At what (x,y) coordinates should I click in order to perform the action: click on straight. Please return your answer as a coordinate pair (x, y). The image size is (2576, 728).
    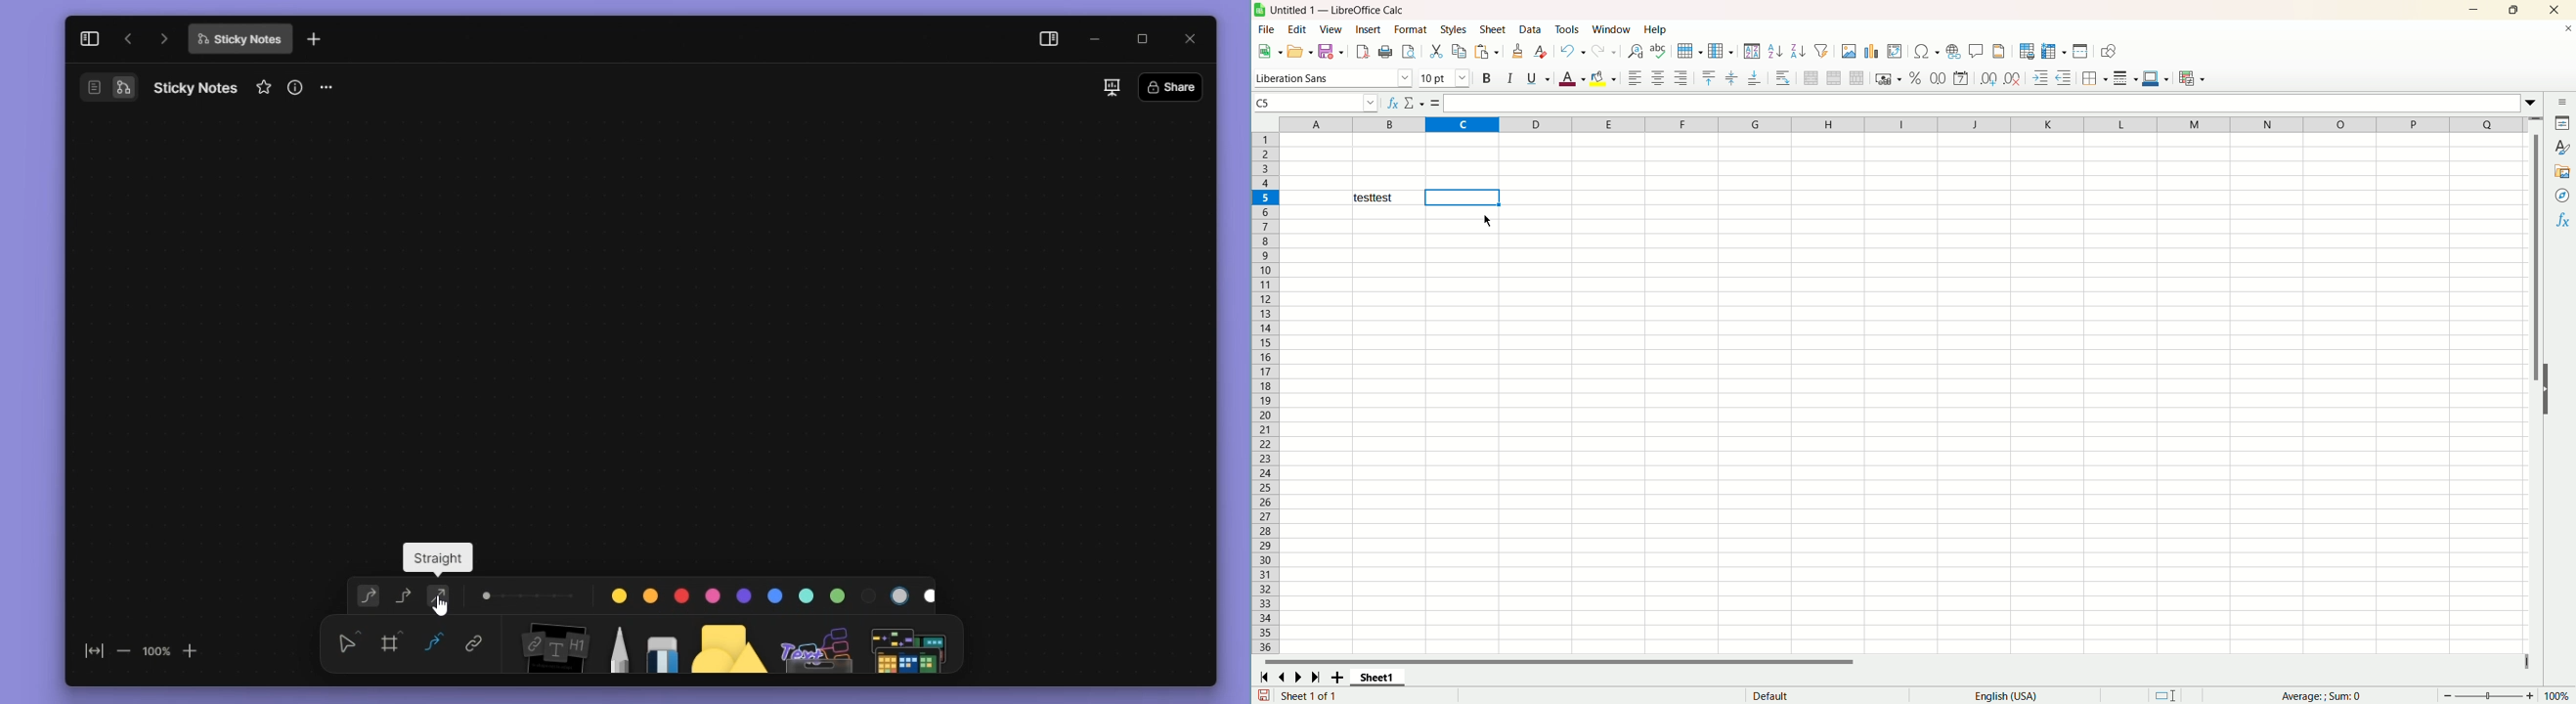
    Looking at the image, I should click on (434, 644).